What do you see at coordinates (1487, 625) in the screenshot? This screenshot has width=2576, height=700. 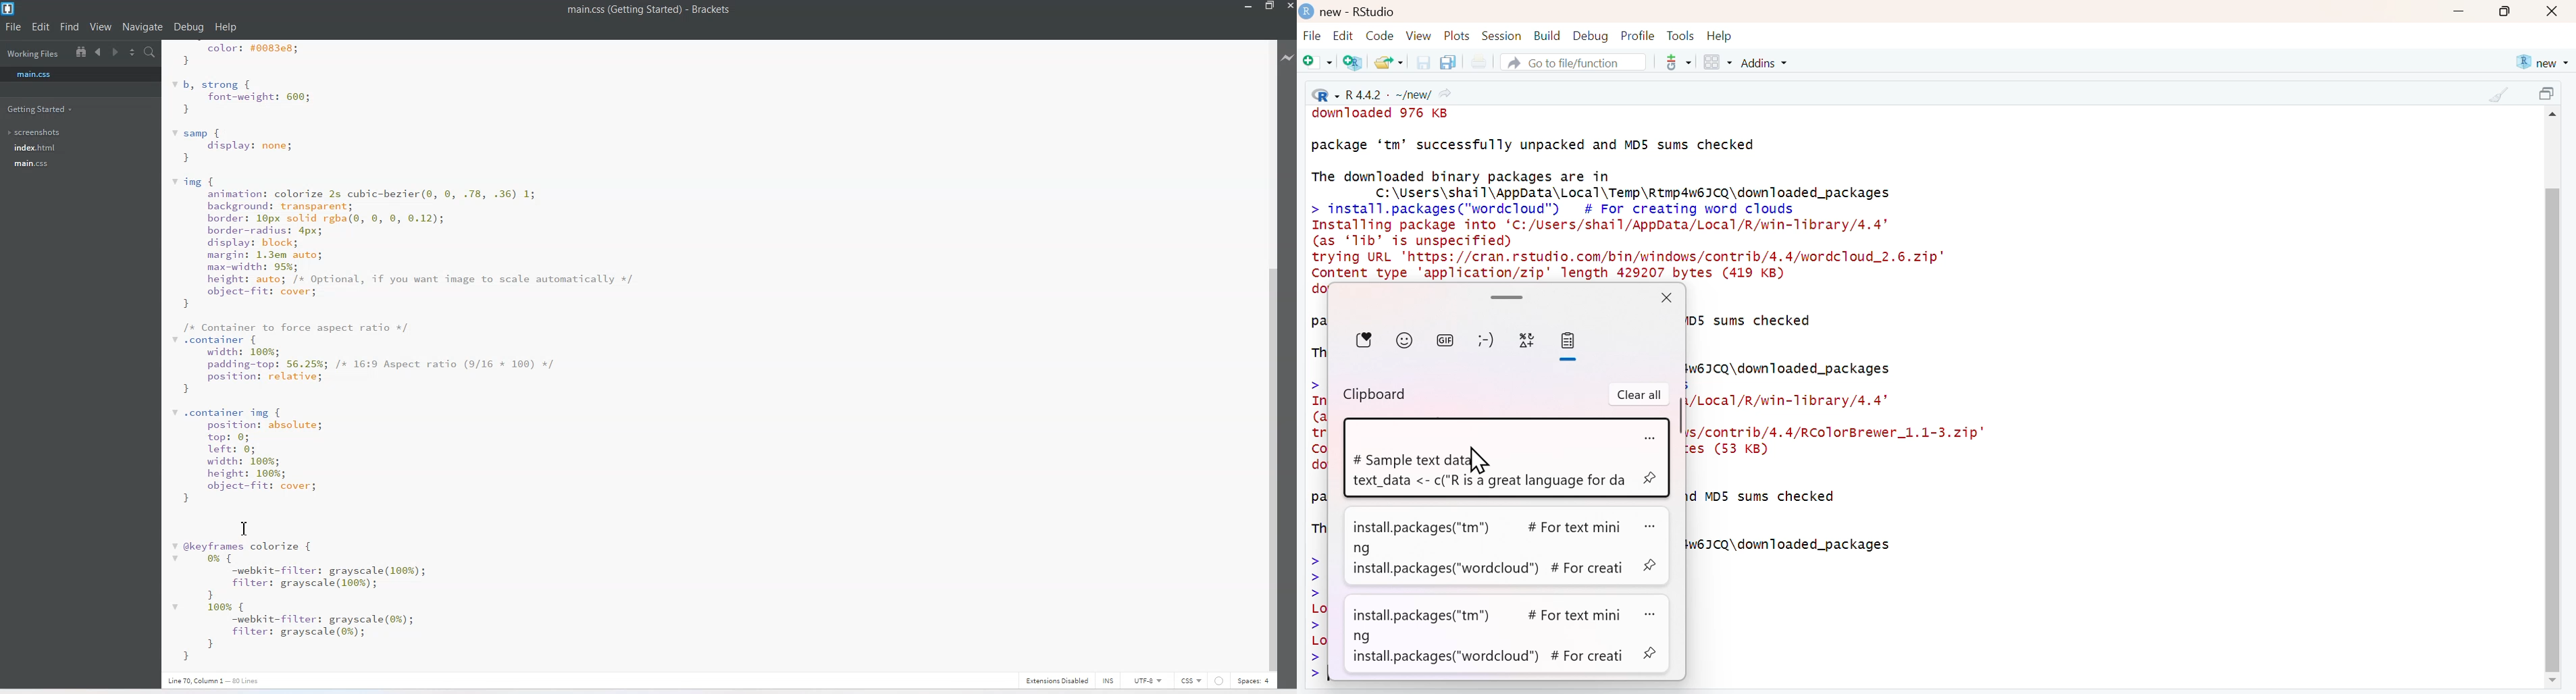 I see `install.packages("tm") # For text mining` at bounding box center [1487, 625].